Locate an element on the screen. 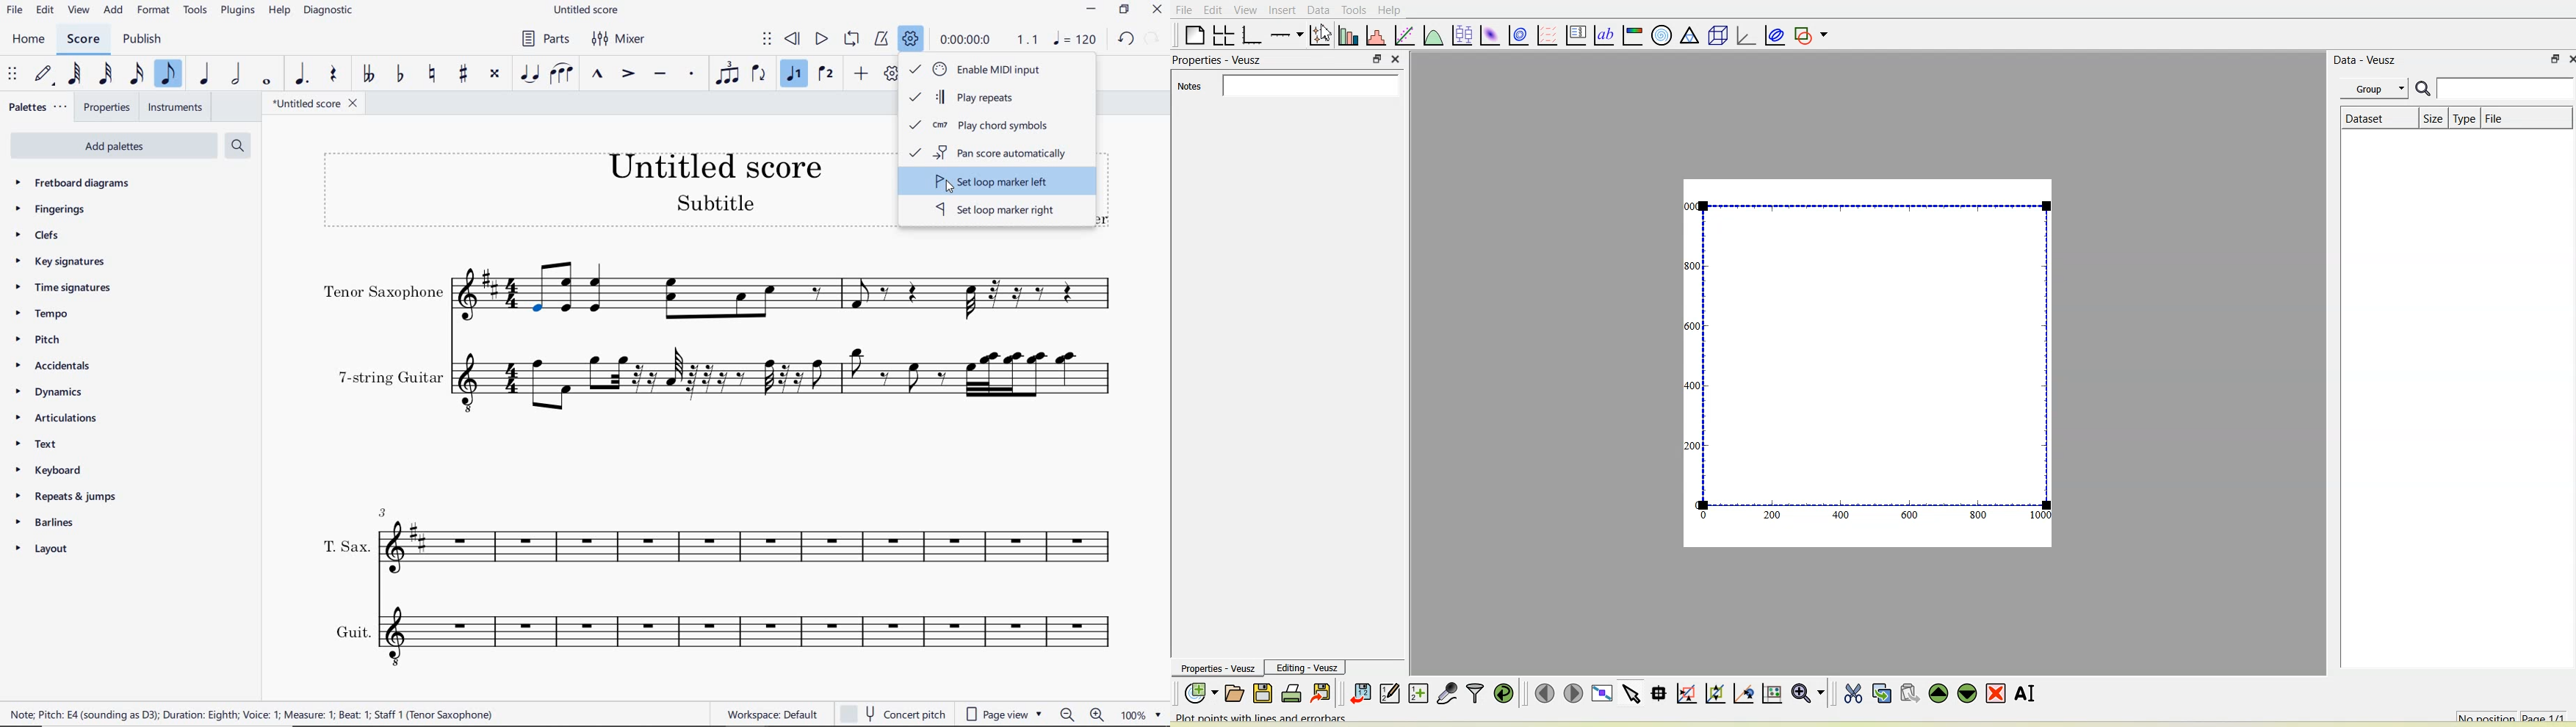 The image size is (2576, 728). PARTS is located at coordinates (545, 38).